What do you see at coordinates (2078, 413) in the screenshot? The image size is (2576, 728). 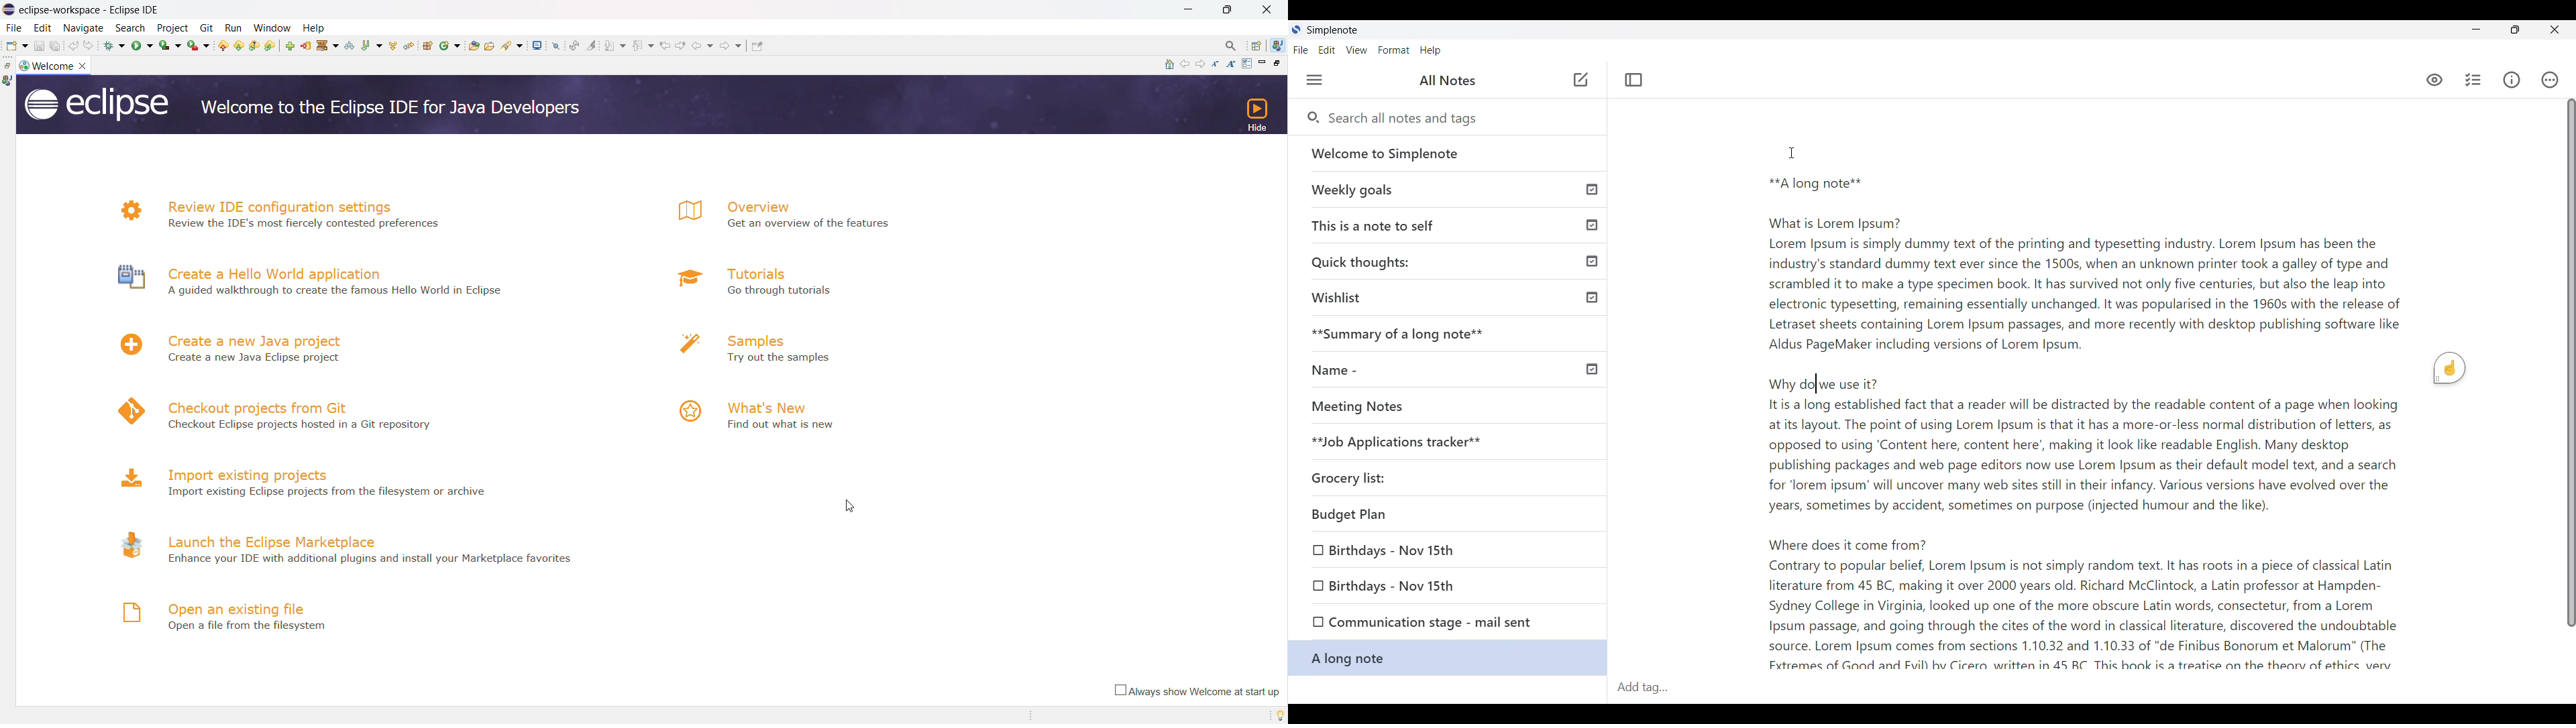 I see `I
**A long note**
What is Lorem Ipsum?
Lorem Ipsum is simply dummy text of the printing and typesetting industry. Lorem Ipsum has been the
industry's standard dummy text ever since the 1500s, when an unknown printer took a galley of type and
scrambled it to make a type specimen book. It has survived not only five centuries, but also the leap into
electronic typesetting, remaining essentially unchanged. It was popularised in the 1960s with the release of
Letraset sheets containing Lorem Ipsum passages, and more recently with desktop publishing software like
Aldus PageMaker including versions of Lorem Ipsum.
Why do|we use it?
Itis a long established fact that a reader will be distracted by the readable content of a page when looking
at its layout. The point of using Lorem Ipsum is that it has a more-or-less normal distribution of letters, as
opposed to using ‘Content here, content here’, making it look like readable English. Many desktop
publishing packages and web page editors now use Lorem Ipsum as their default model text, and a search
for ‘lorem ipsum’ will uncover many web sites still in their infancy. Various versions have evolved over the
years, sometimes by accident, sometimes on purpose (injected humour and the like).
Where does it come from?
Contrary to popular belief, Lorem Ipsum is not simply random text. It has roots in a piece of classical Latin
literature from 45 BC, making it over 2000 years old. Richard McClintock, a Latin professor at Hampden-
Sydney College in Virginia, looked up one of the more obscure Latin words, consectetur, from a Lorem
Ipsum passage, and going through the cites of the word in classical literature, discovered the undoubtable
source. Lorem Ipsum comes from sections 1.10.32 and 1.10.33 of "de Finibus Bonorum et Malorum" (The
Fxtremes of Good and Fuill bv Cicera written in 45 RC This hook is a treatise on the thearv of ethics very` at bounding box center [2078, 413].